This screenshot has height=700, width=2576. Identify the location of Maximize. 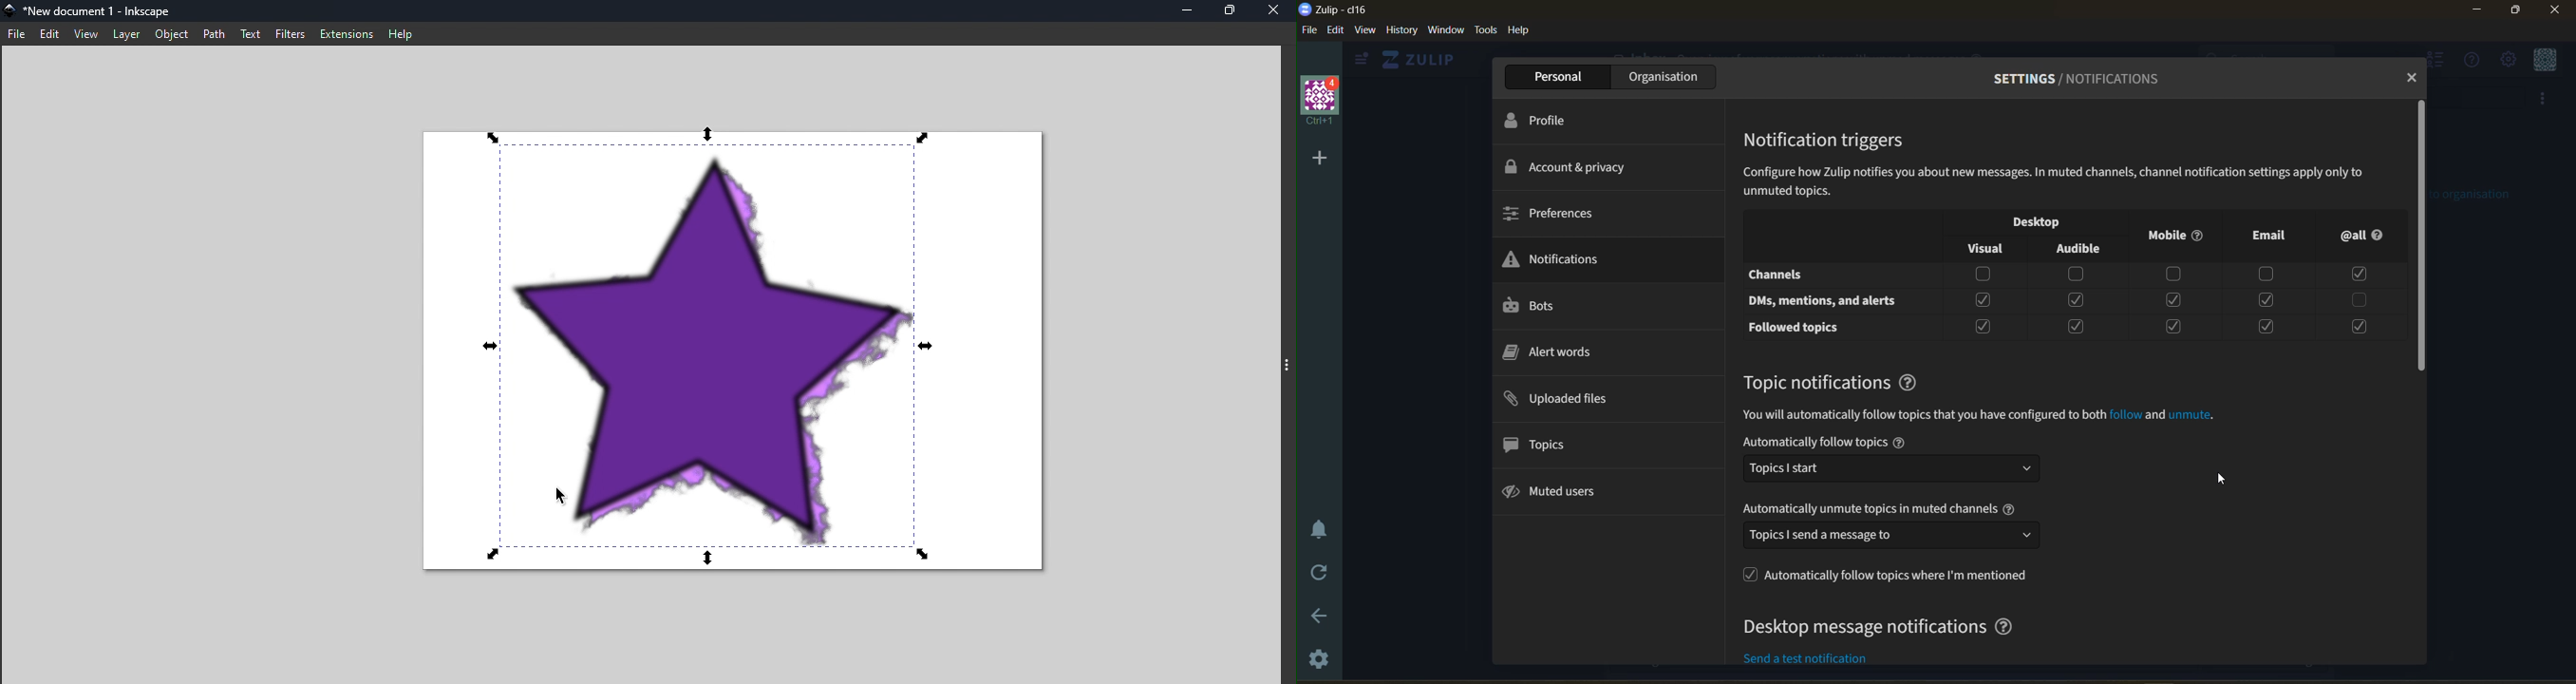
(2519, 13).